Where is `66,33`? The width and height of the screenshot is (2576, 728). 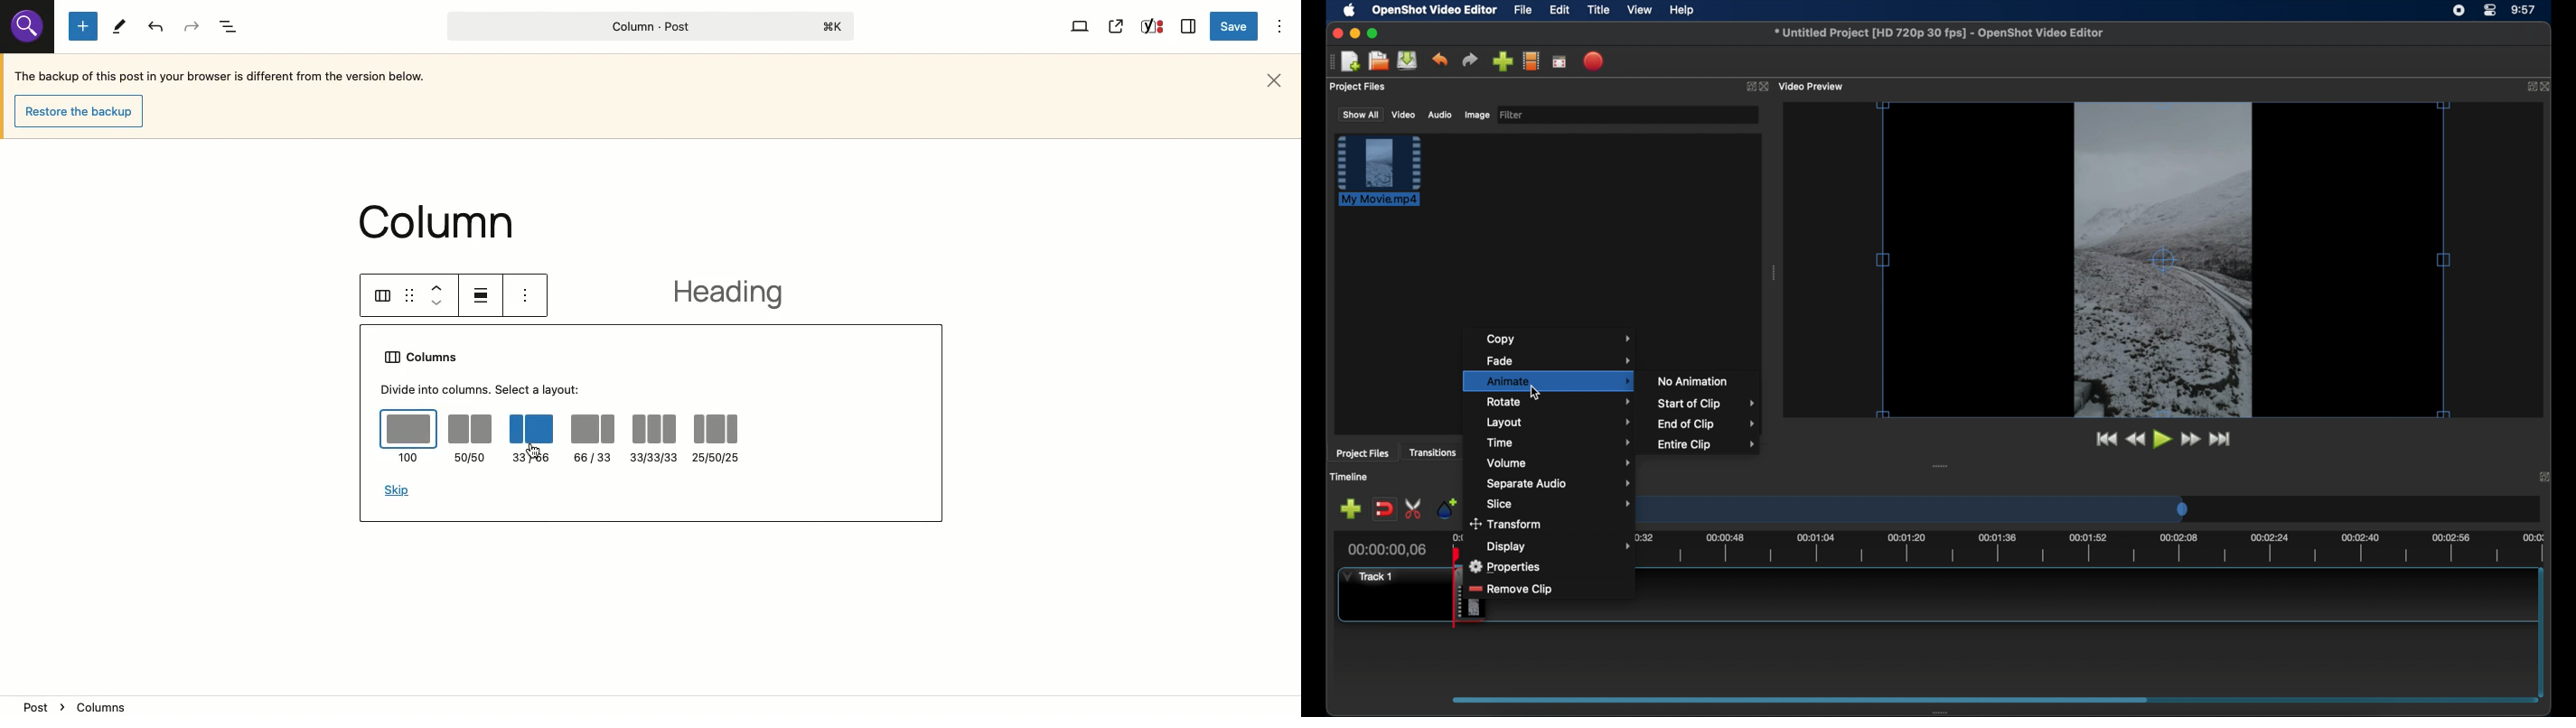
66,33 is located at coordinates (594, 441).